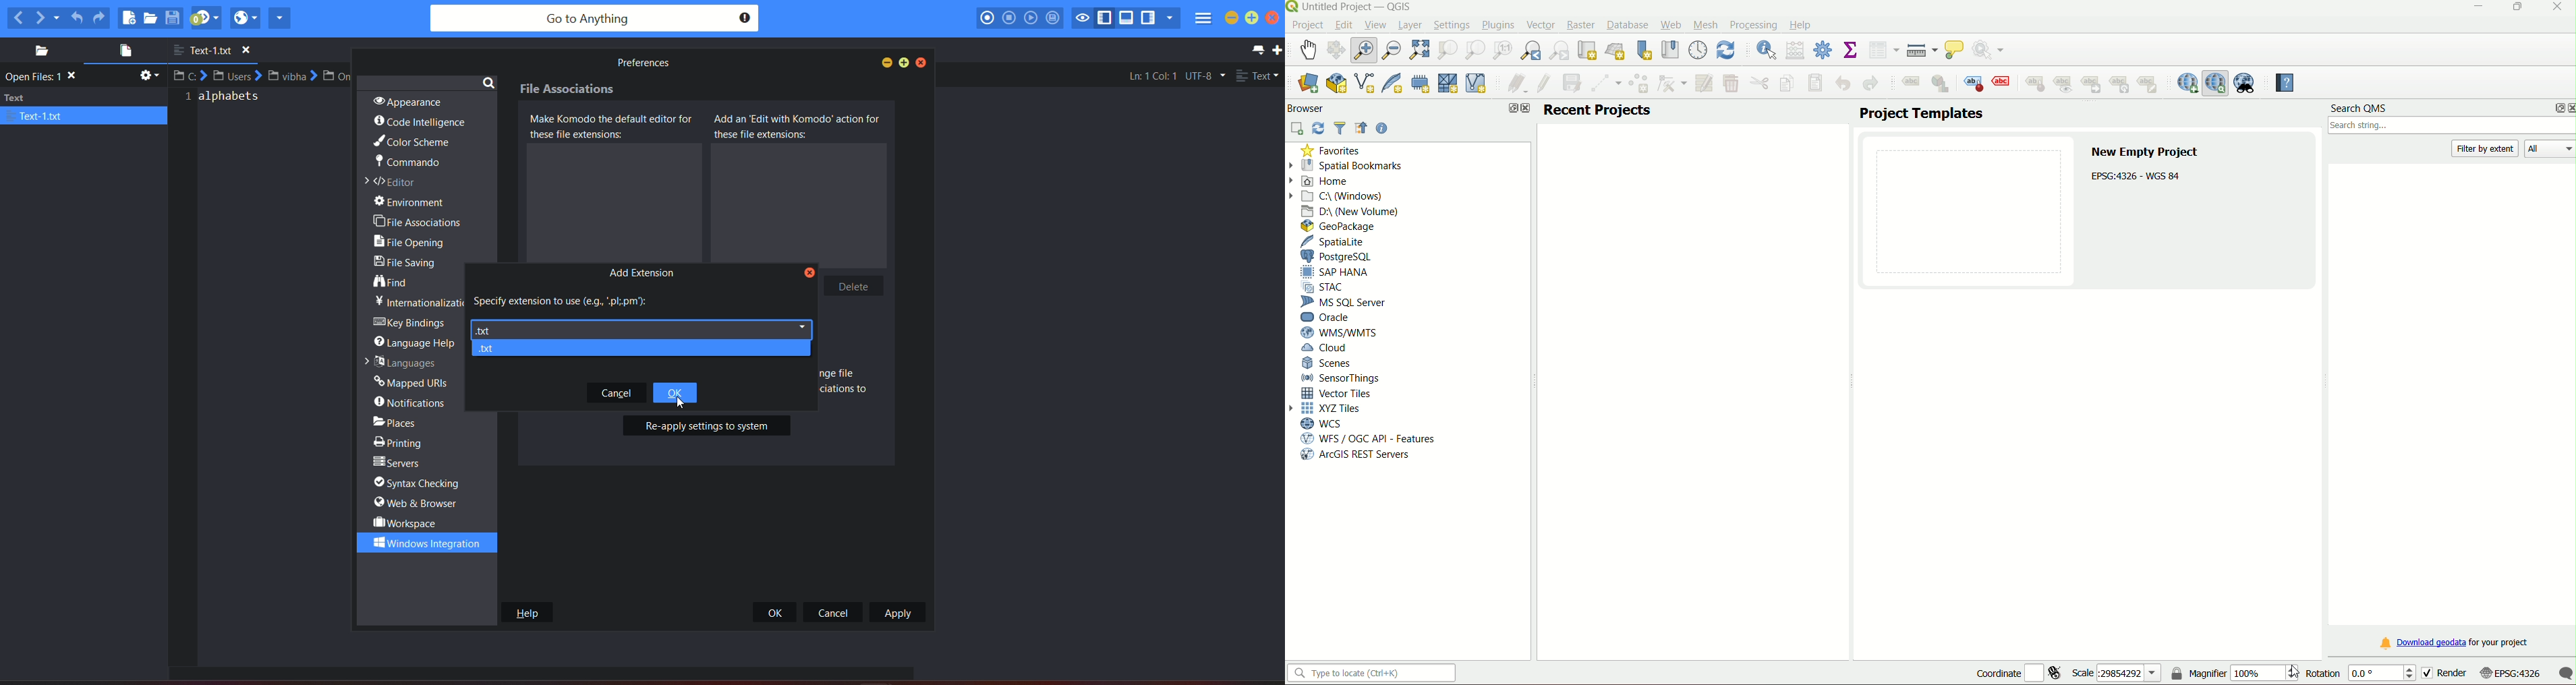  What do you see at coordinates (1501, 51) in the screenshot?
I see `zoom to navigate resolution` at bounding box center [1501, 51].